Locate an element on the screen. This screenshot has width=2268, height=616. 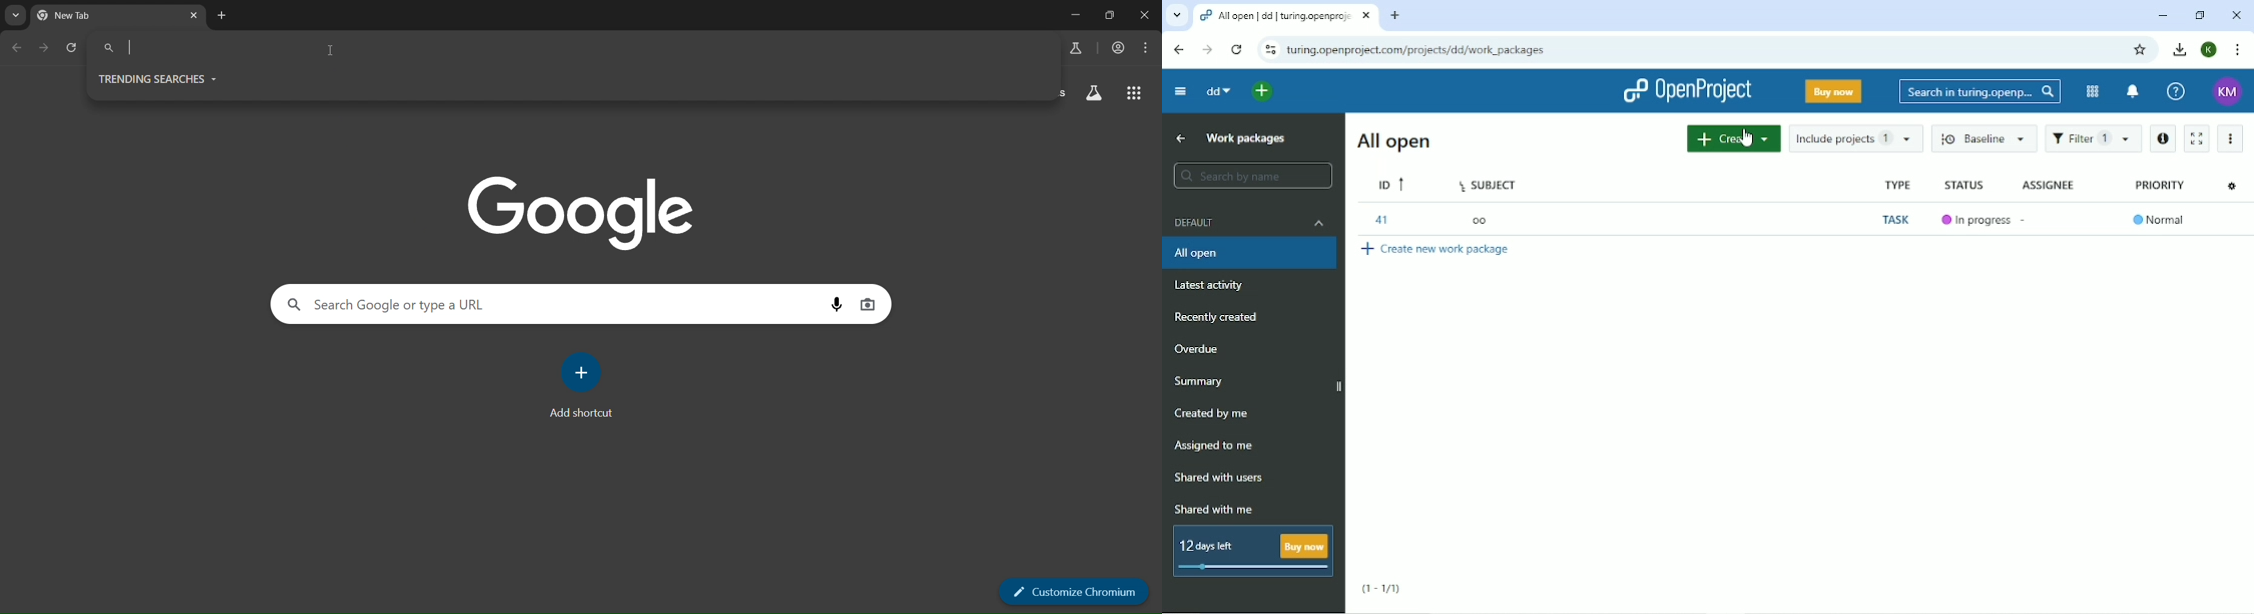
voice search is located at coordinates (837, 305).